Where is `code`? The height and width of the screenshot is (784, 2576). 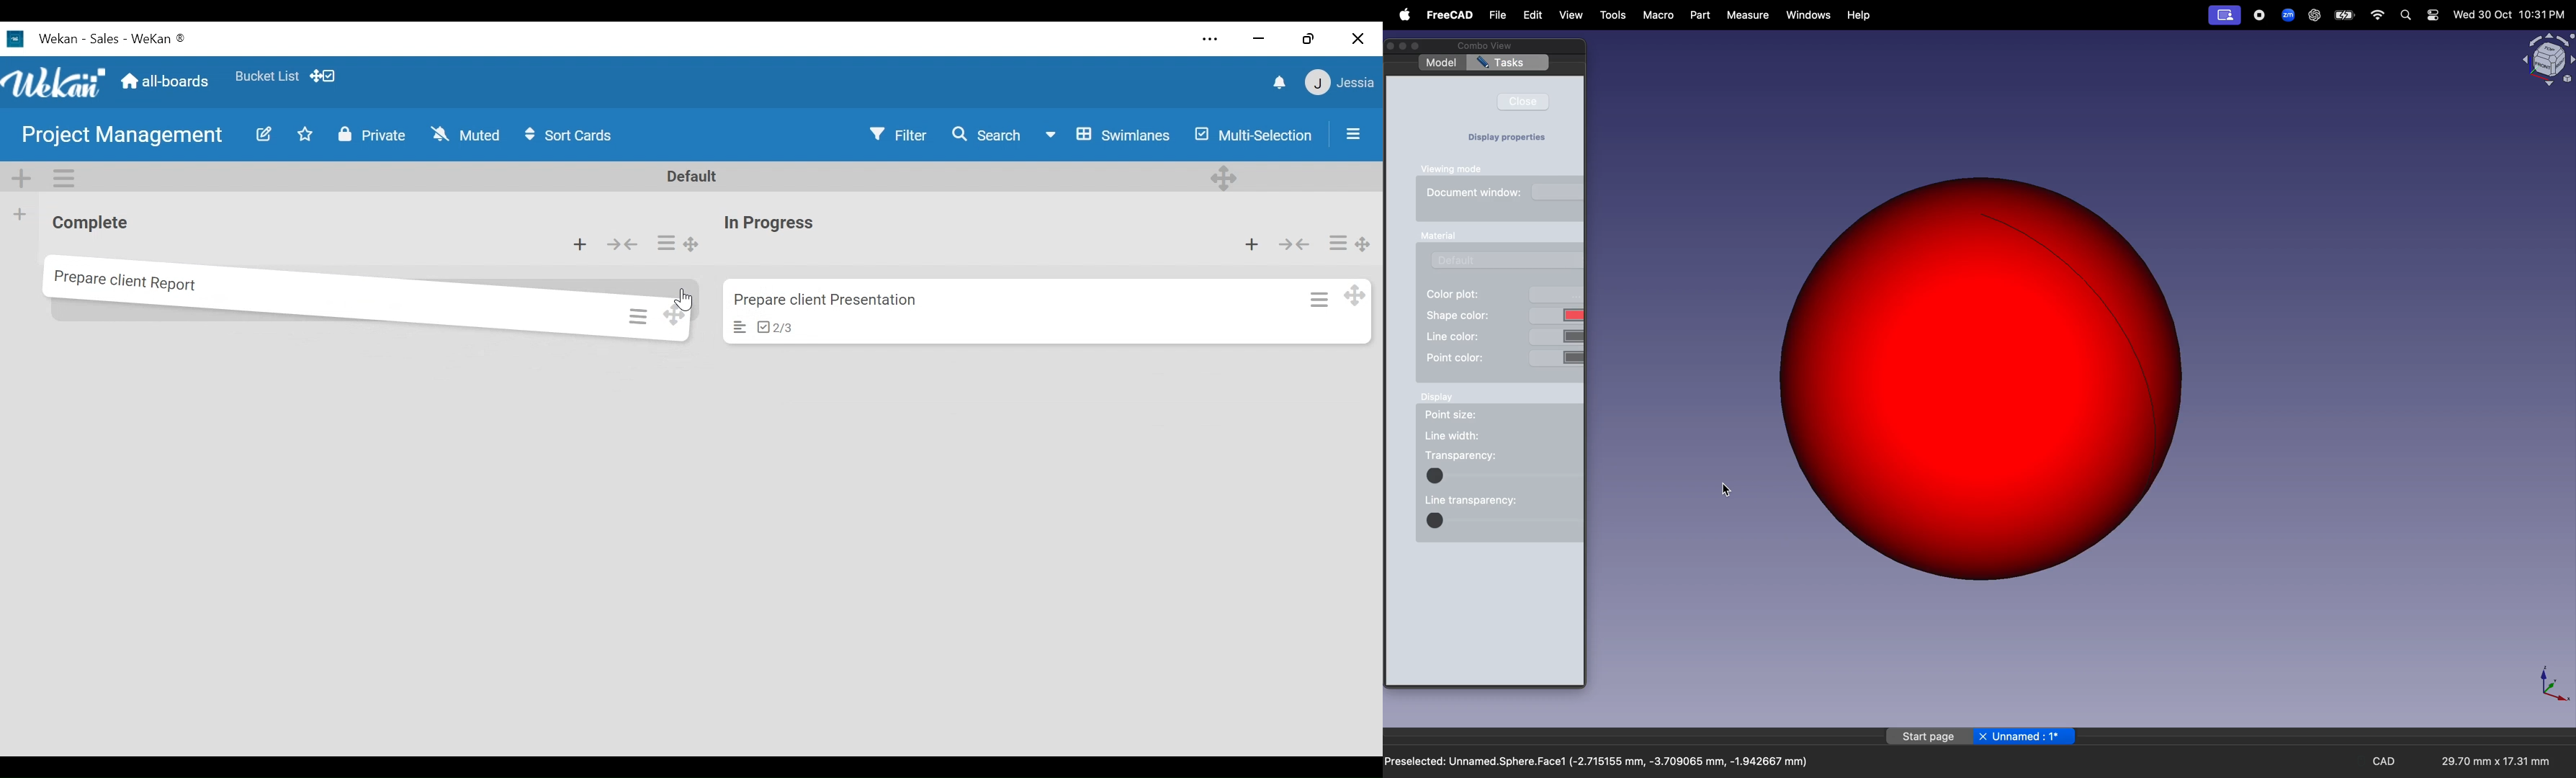
code is located at coordinates (1503, 522).